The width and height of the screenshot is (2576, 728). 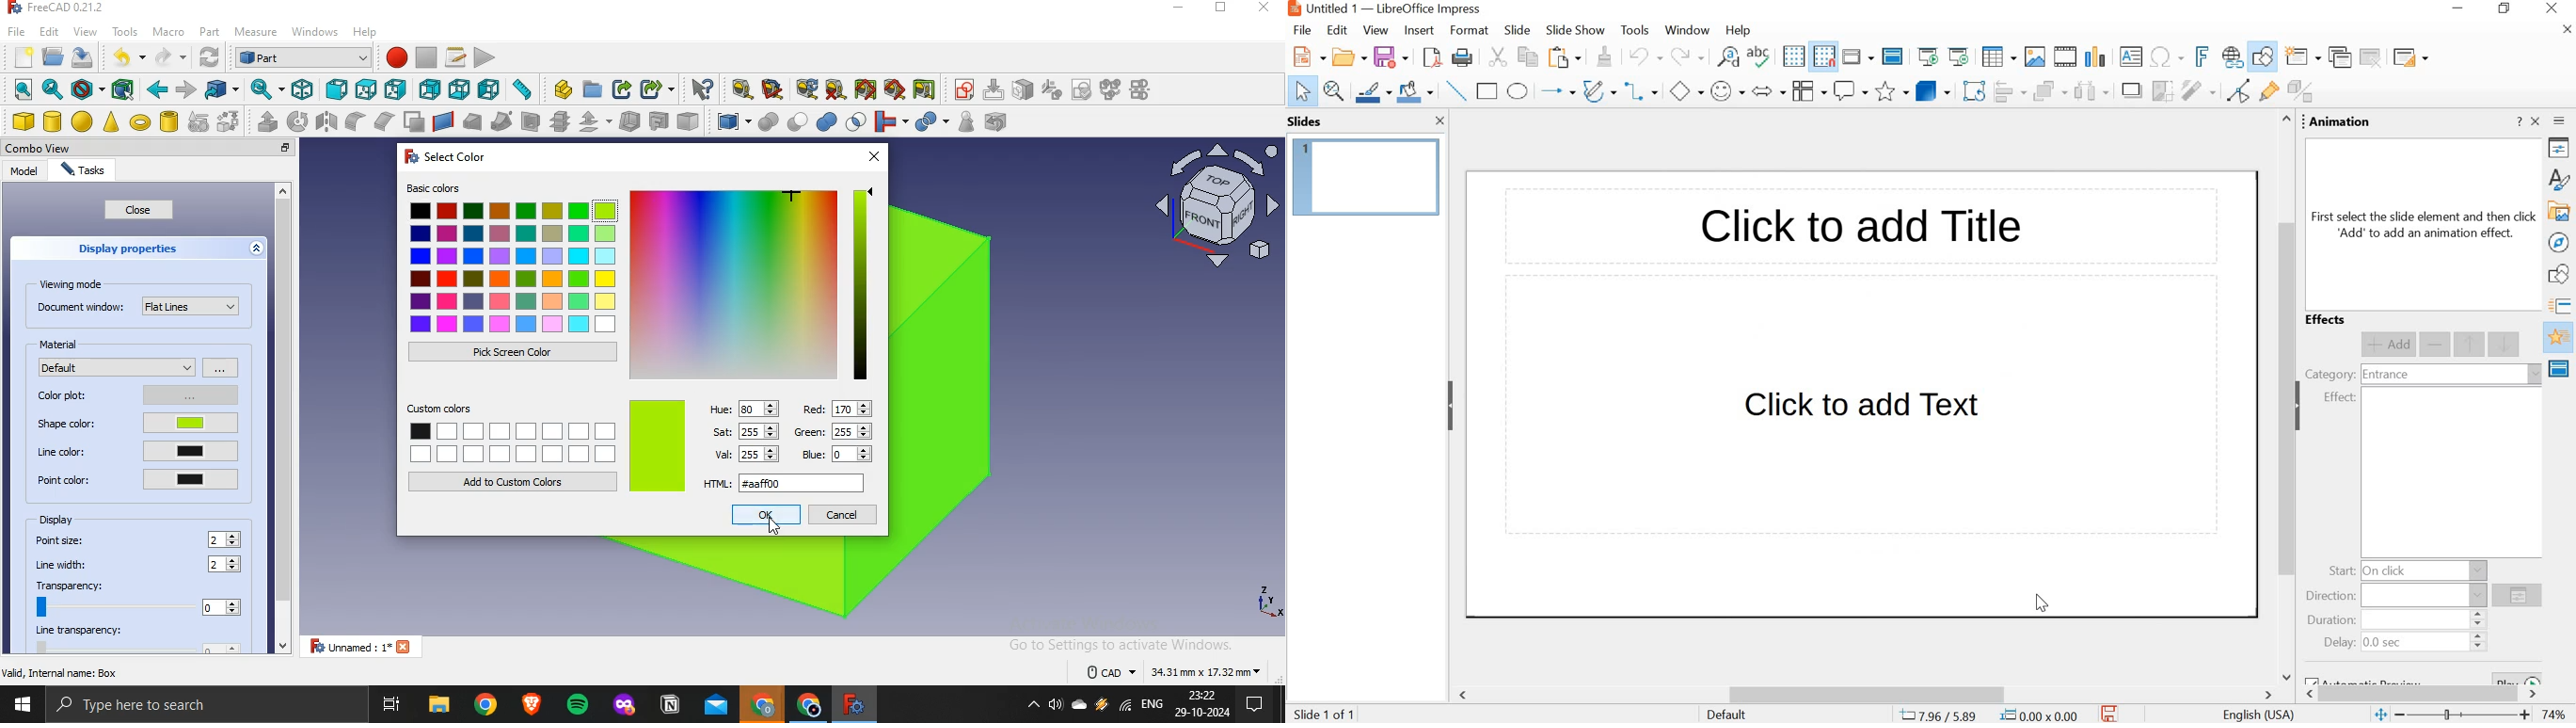 What do you see at coordinates (2426, 225) in the screenshot?
I see `text` at bounding box center [2426, 225].